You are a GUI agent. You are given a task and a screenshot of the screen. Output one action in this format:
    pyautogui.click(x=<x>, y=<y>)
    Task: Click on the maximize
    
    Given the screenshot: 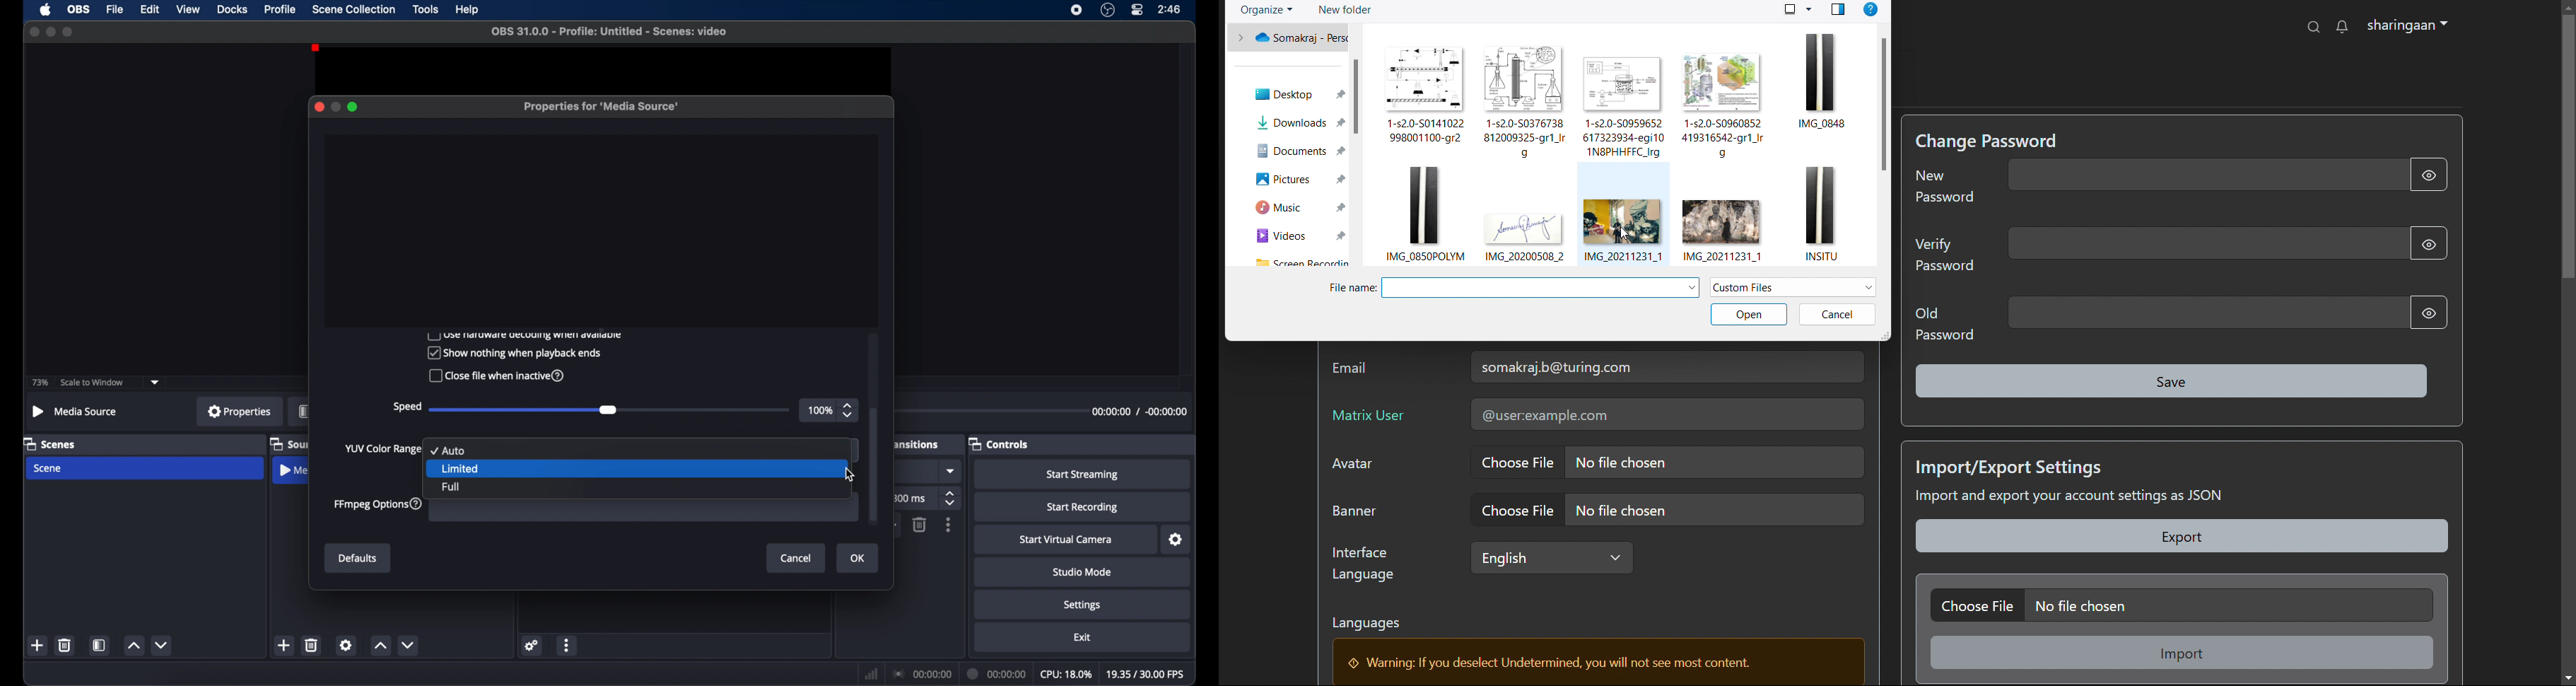 What is the action you would take?
    pyautogui.click(x=69, y=32)
    